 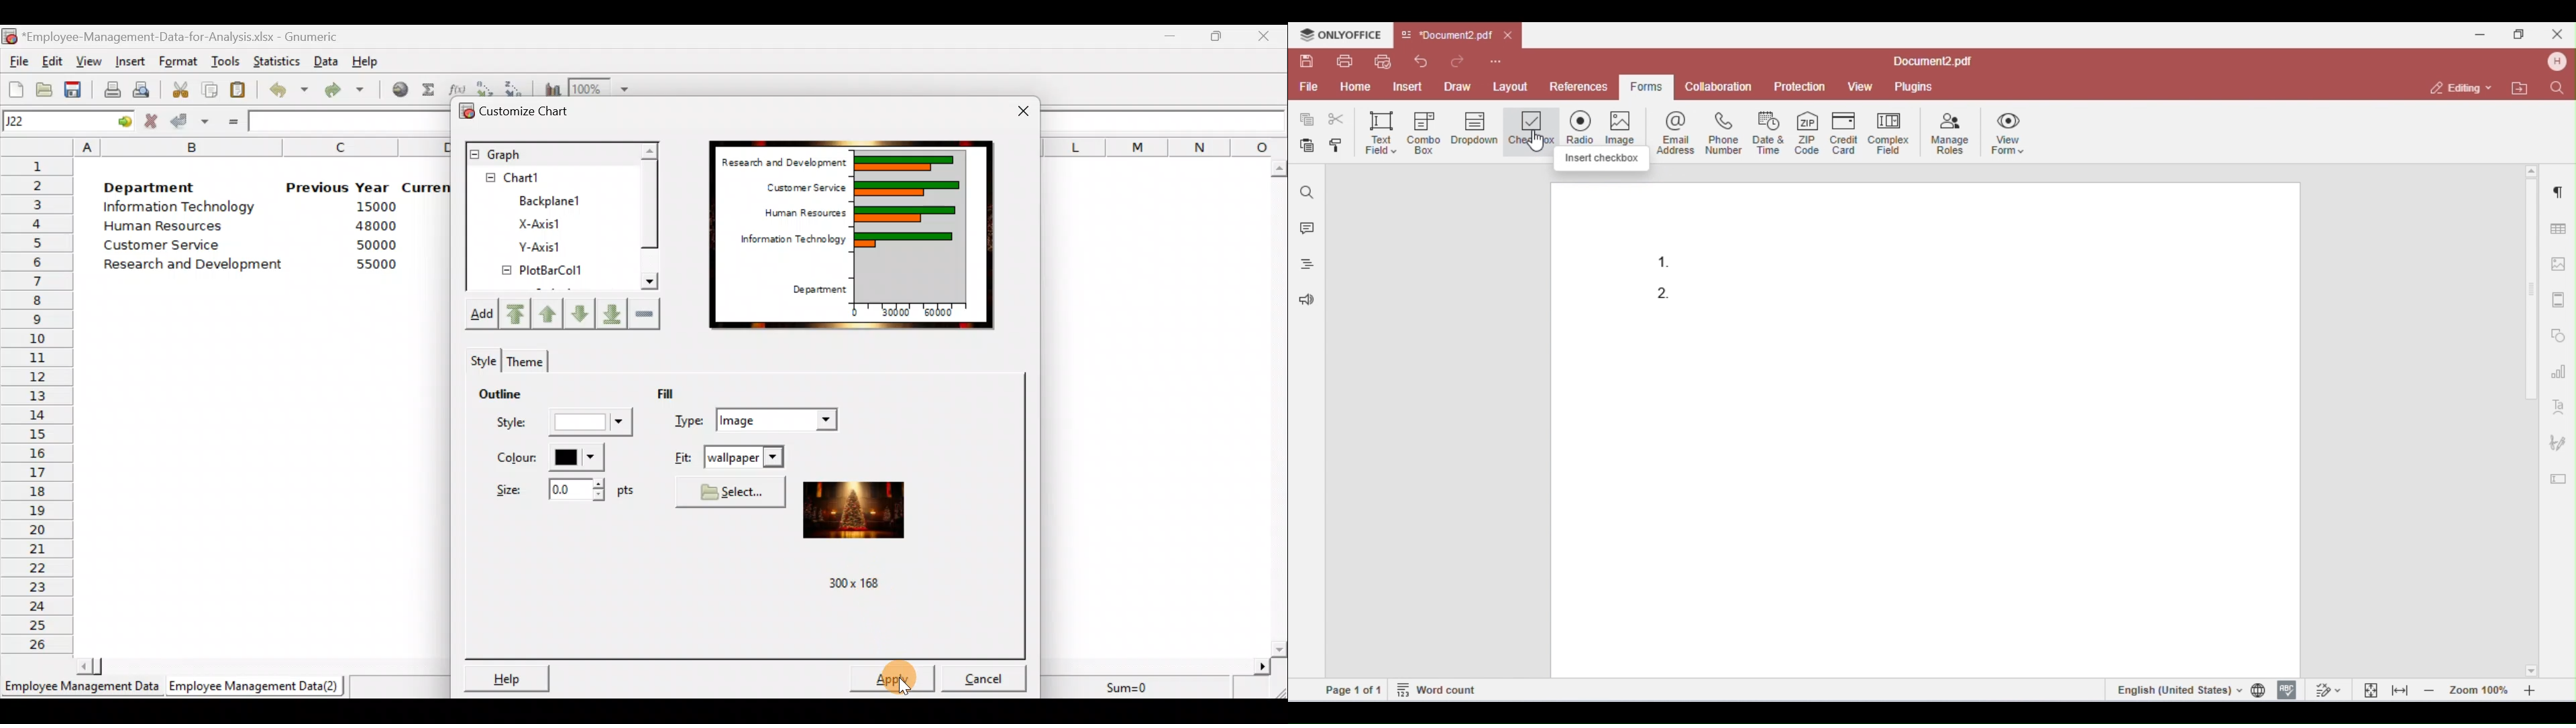 What do you see at coordinates (458, 87) in the screenshot?
I see `Edit a function in the current cell` at bounding box center [458, 87].